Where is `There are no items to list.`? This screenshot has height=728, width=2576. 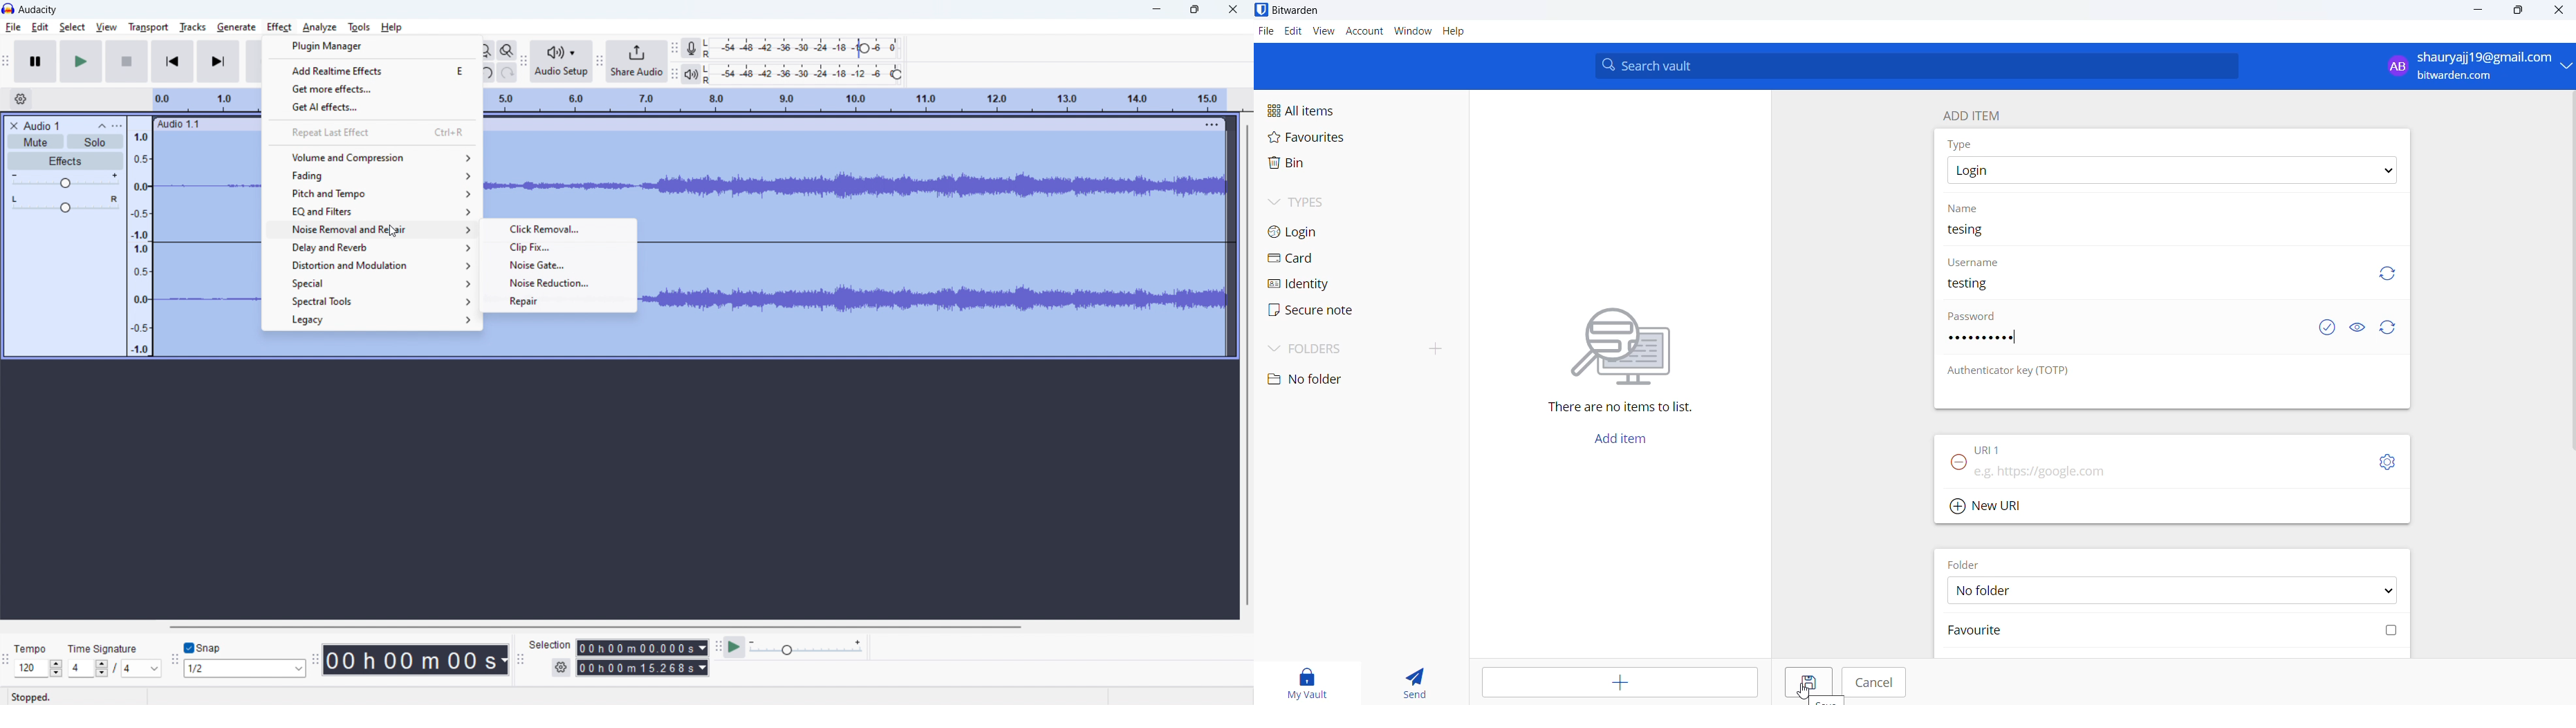 There are no items to list. is located at coordinates (1627, 409).